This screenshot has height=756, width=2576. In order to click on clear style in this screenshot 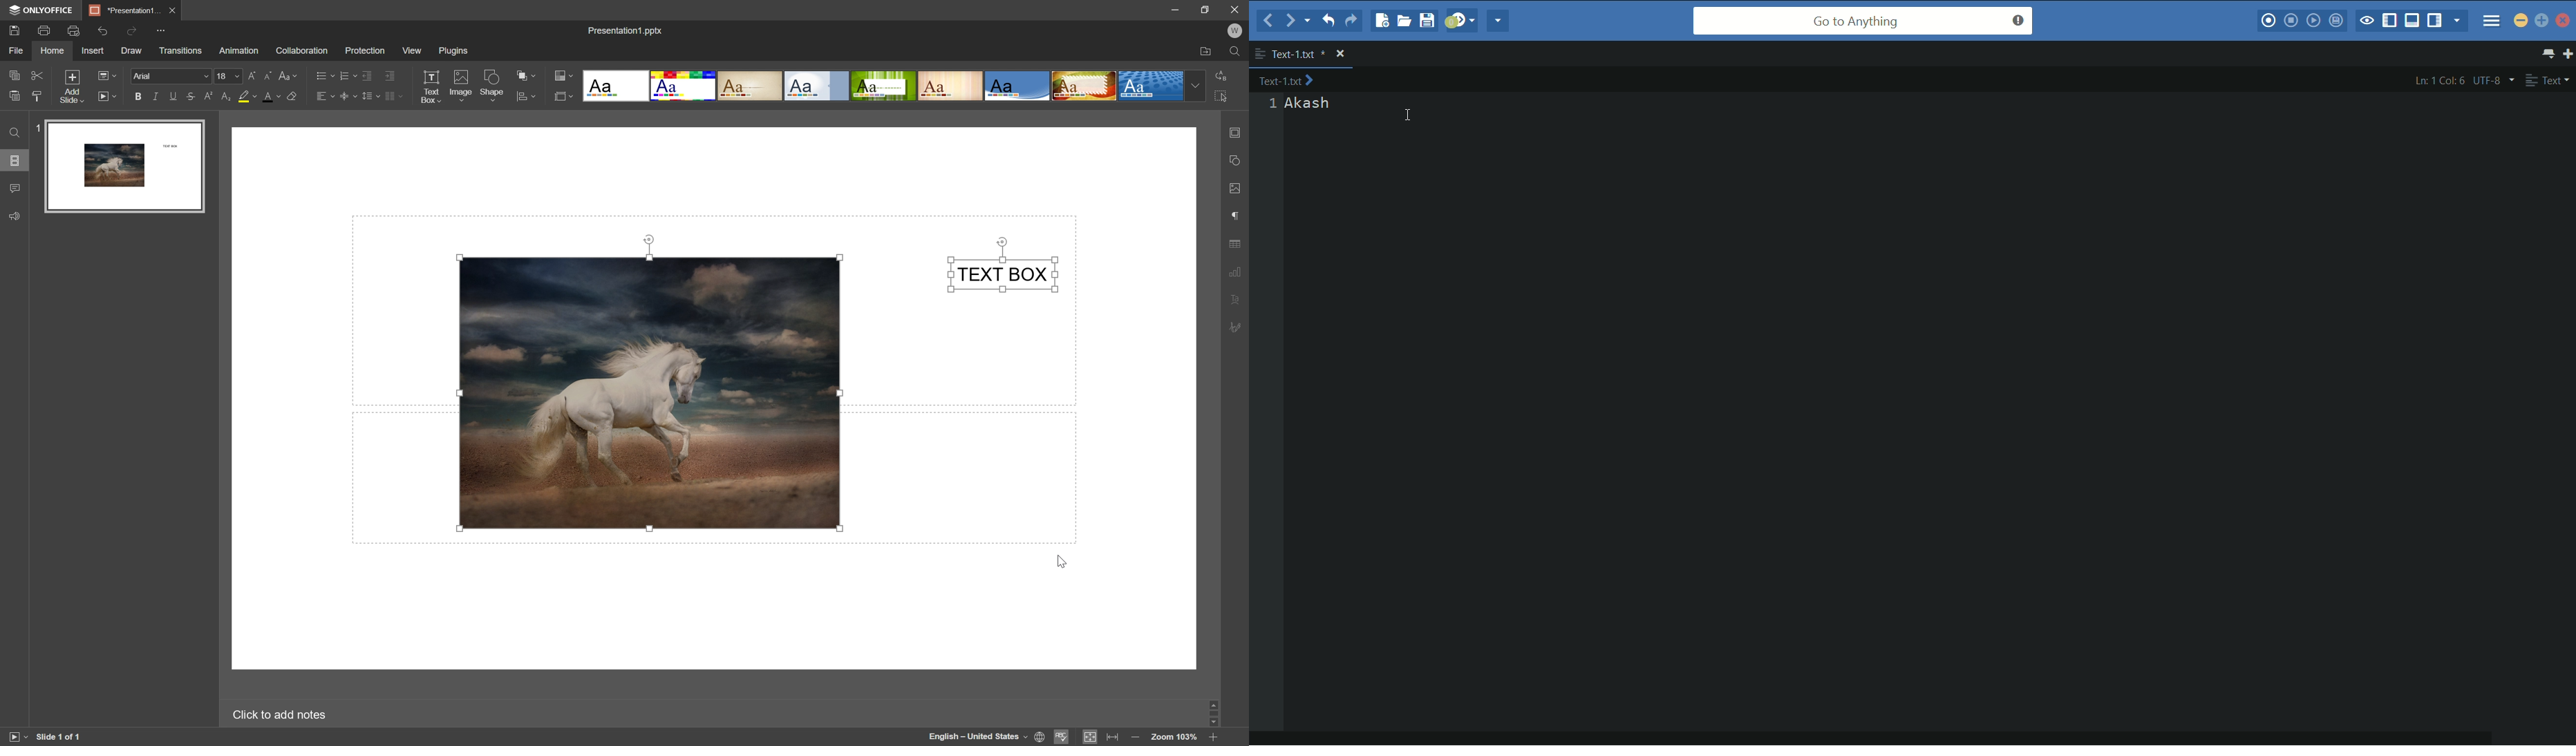, I will do `click(294, 97)`.